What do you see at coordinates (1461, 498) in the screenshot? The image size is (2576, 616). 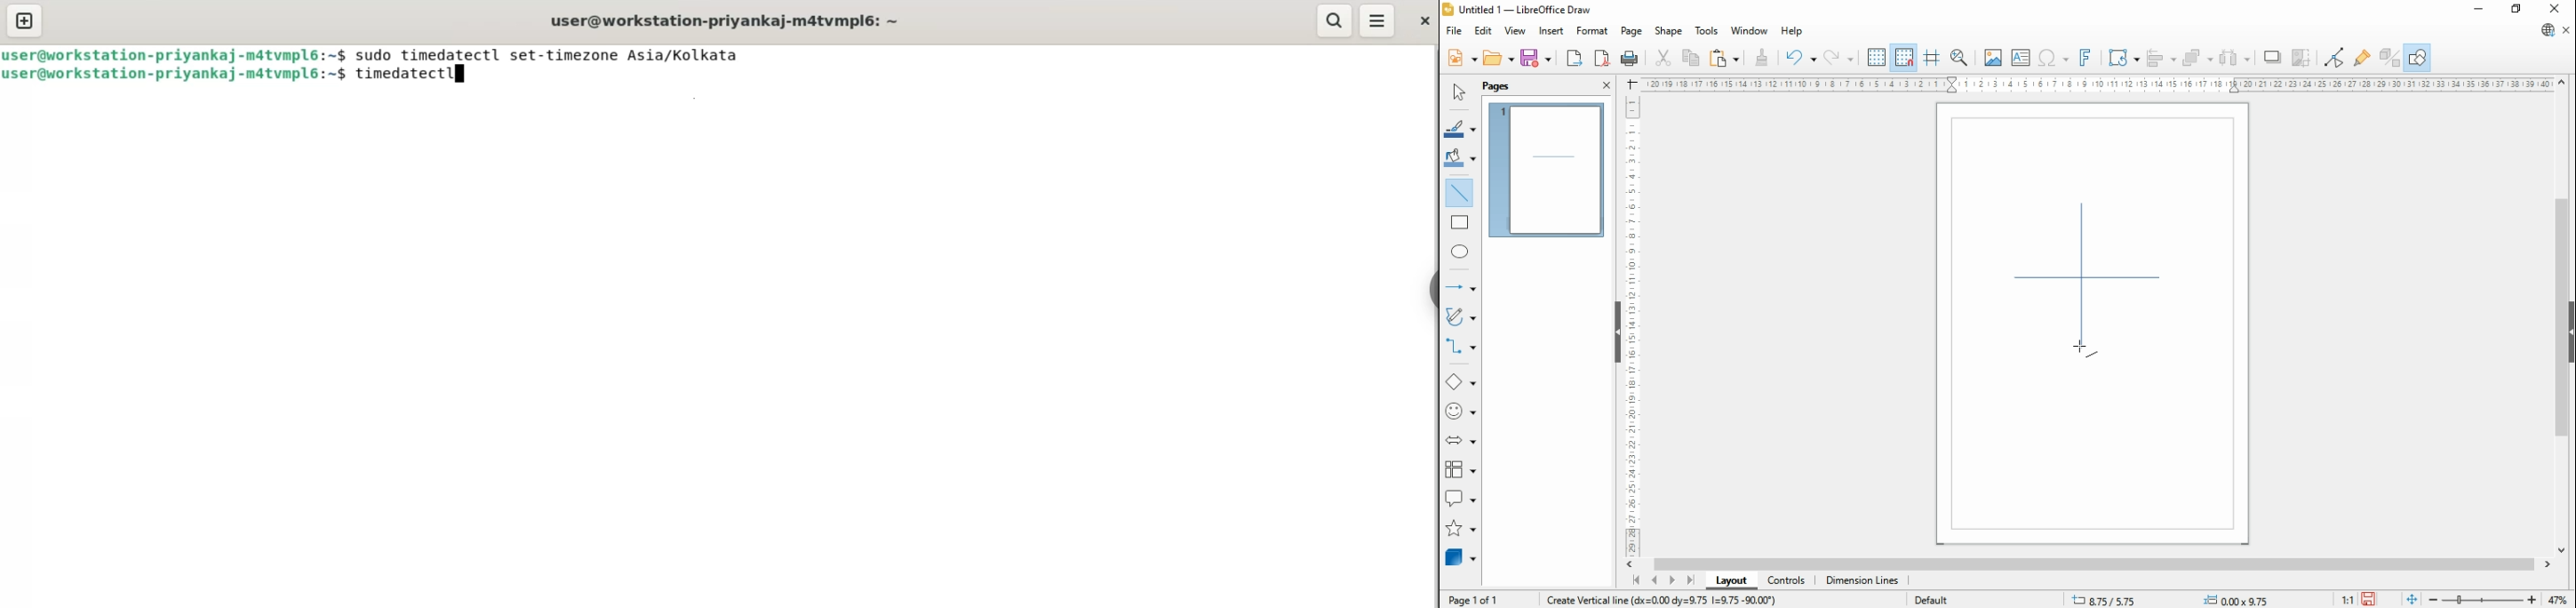 I see `callout shapes` at bounding box center [1461, 498].